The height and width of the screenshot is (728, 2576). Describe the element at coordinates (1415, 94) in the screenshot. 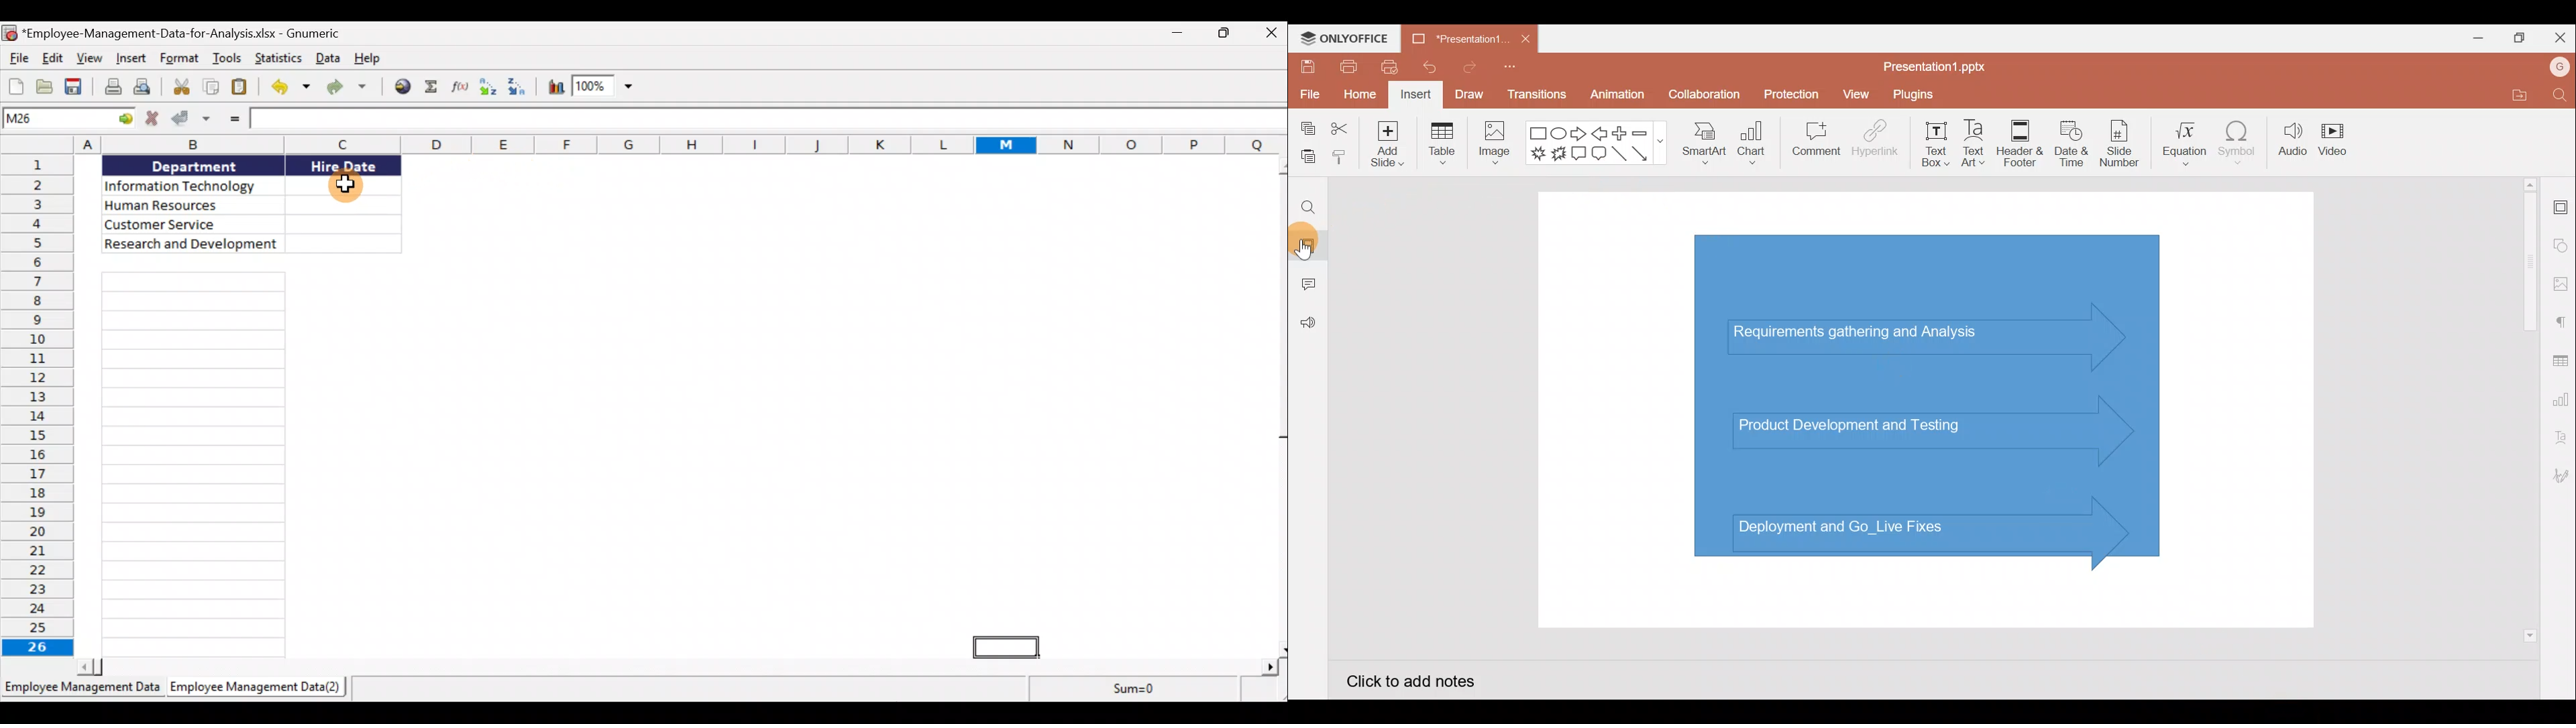

I see `Insert` at that location.